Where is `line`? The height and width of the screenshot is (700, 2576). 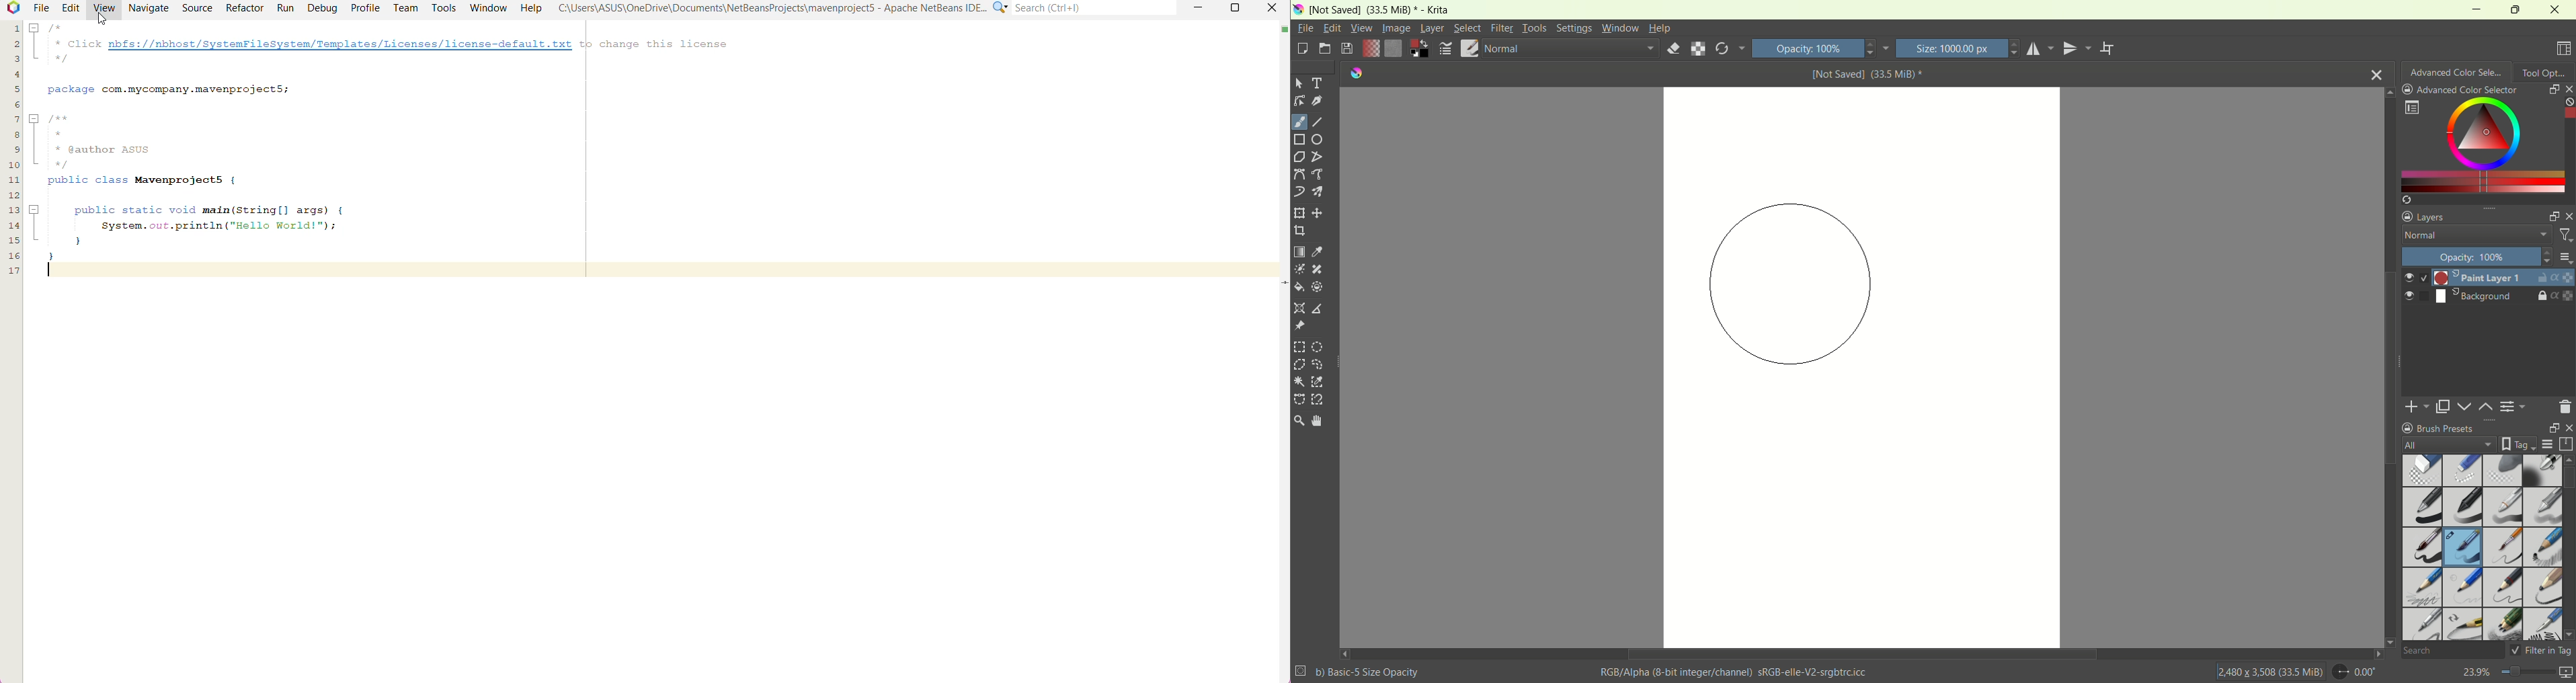
line is located at coordinates (1318, 123).